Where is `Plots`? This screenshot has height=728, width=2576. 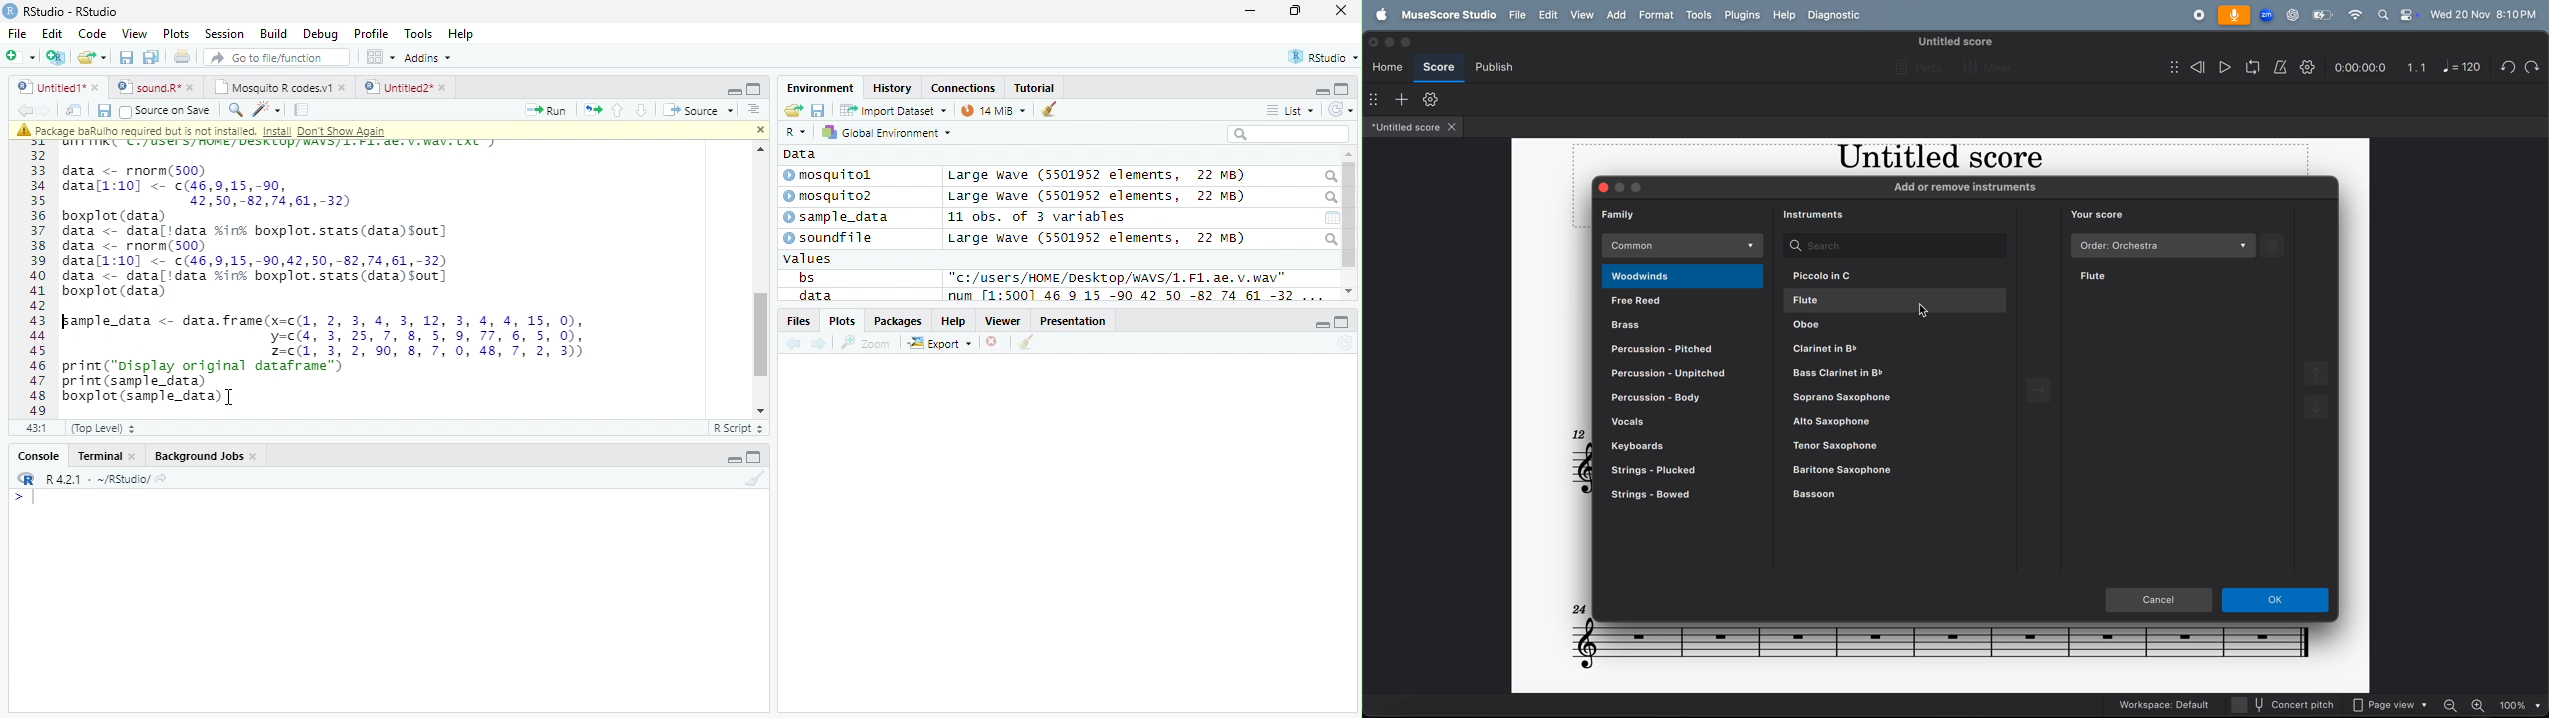 Plots is located at coordinates (177, 34).